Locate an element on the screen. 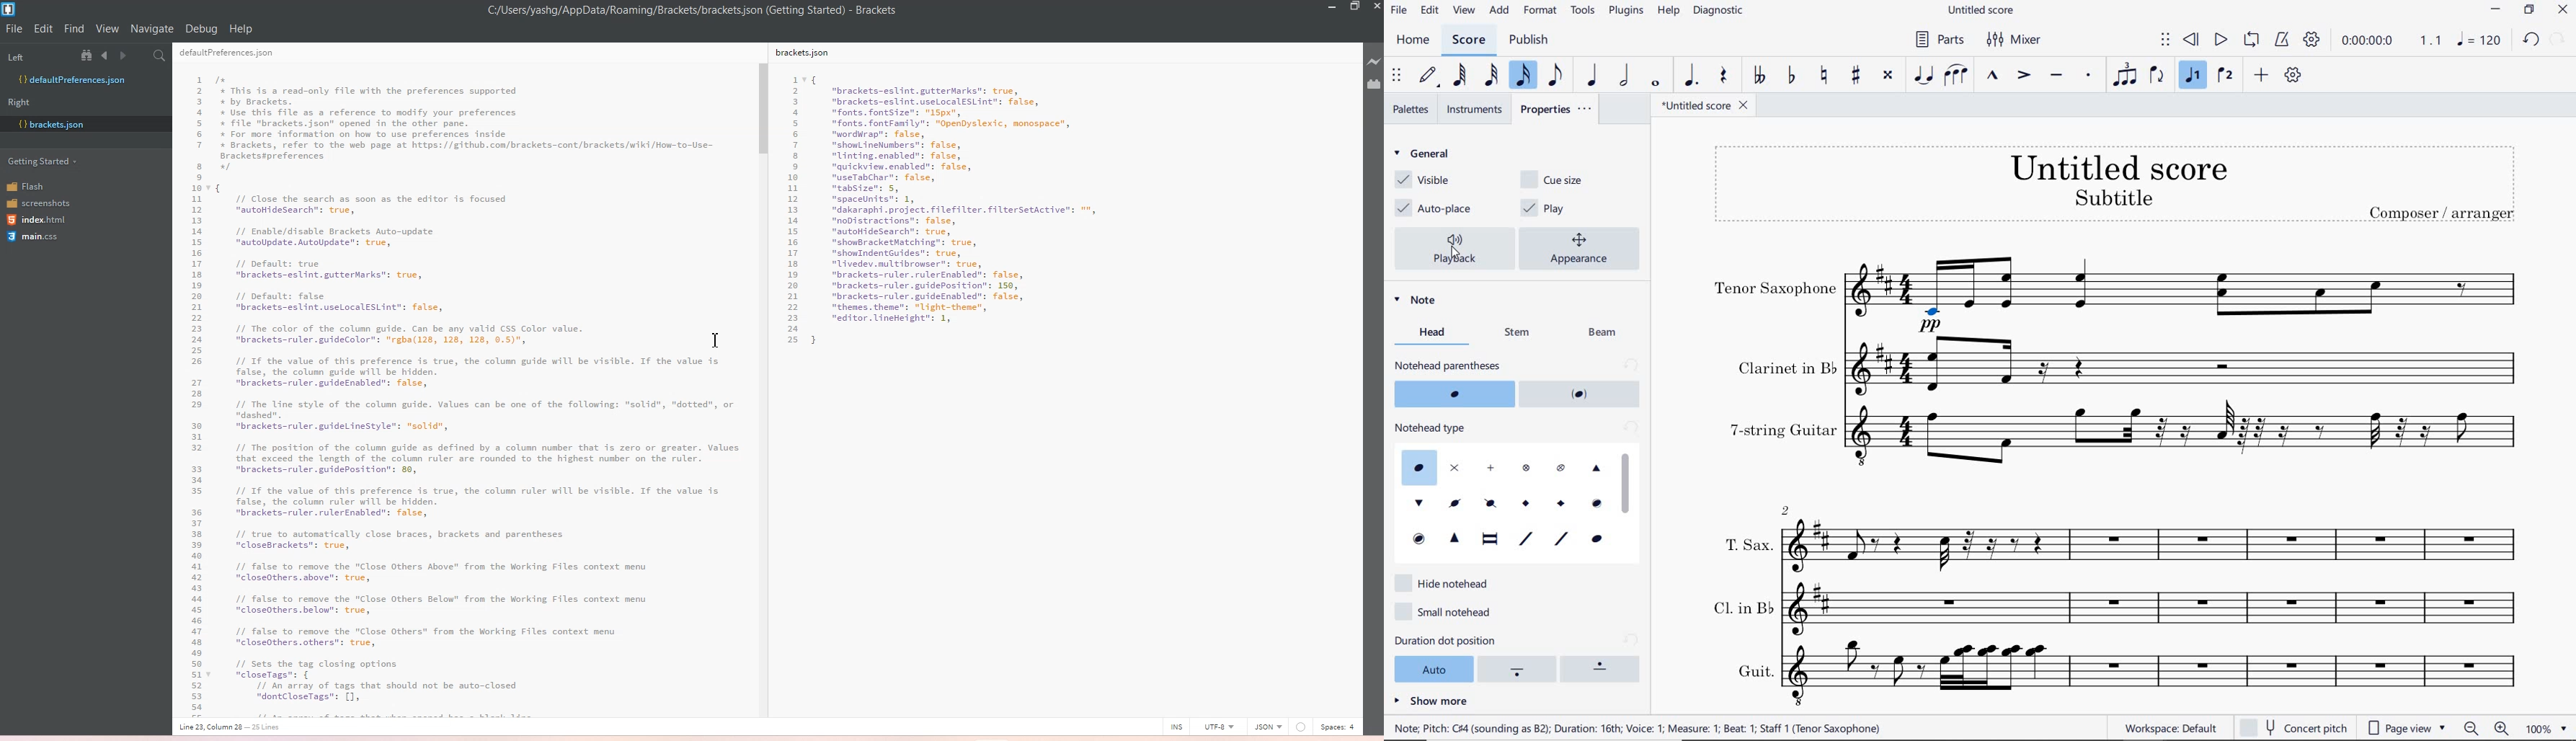 The width and height of the screenshot is (2576, 756). score is located at coordinates (1468, 41).